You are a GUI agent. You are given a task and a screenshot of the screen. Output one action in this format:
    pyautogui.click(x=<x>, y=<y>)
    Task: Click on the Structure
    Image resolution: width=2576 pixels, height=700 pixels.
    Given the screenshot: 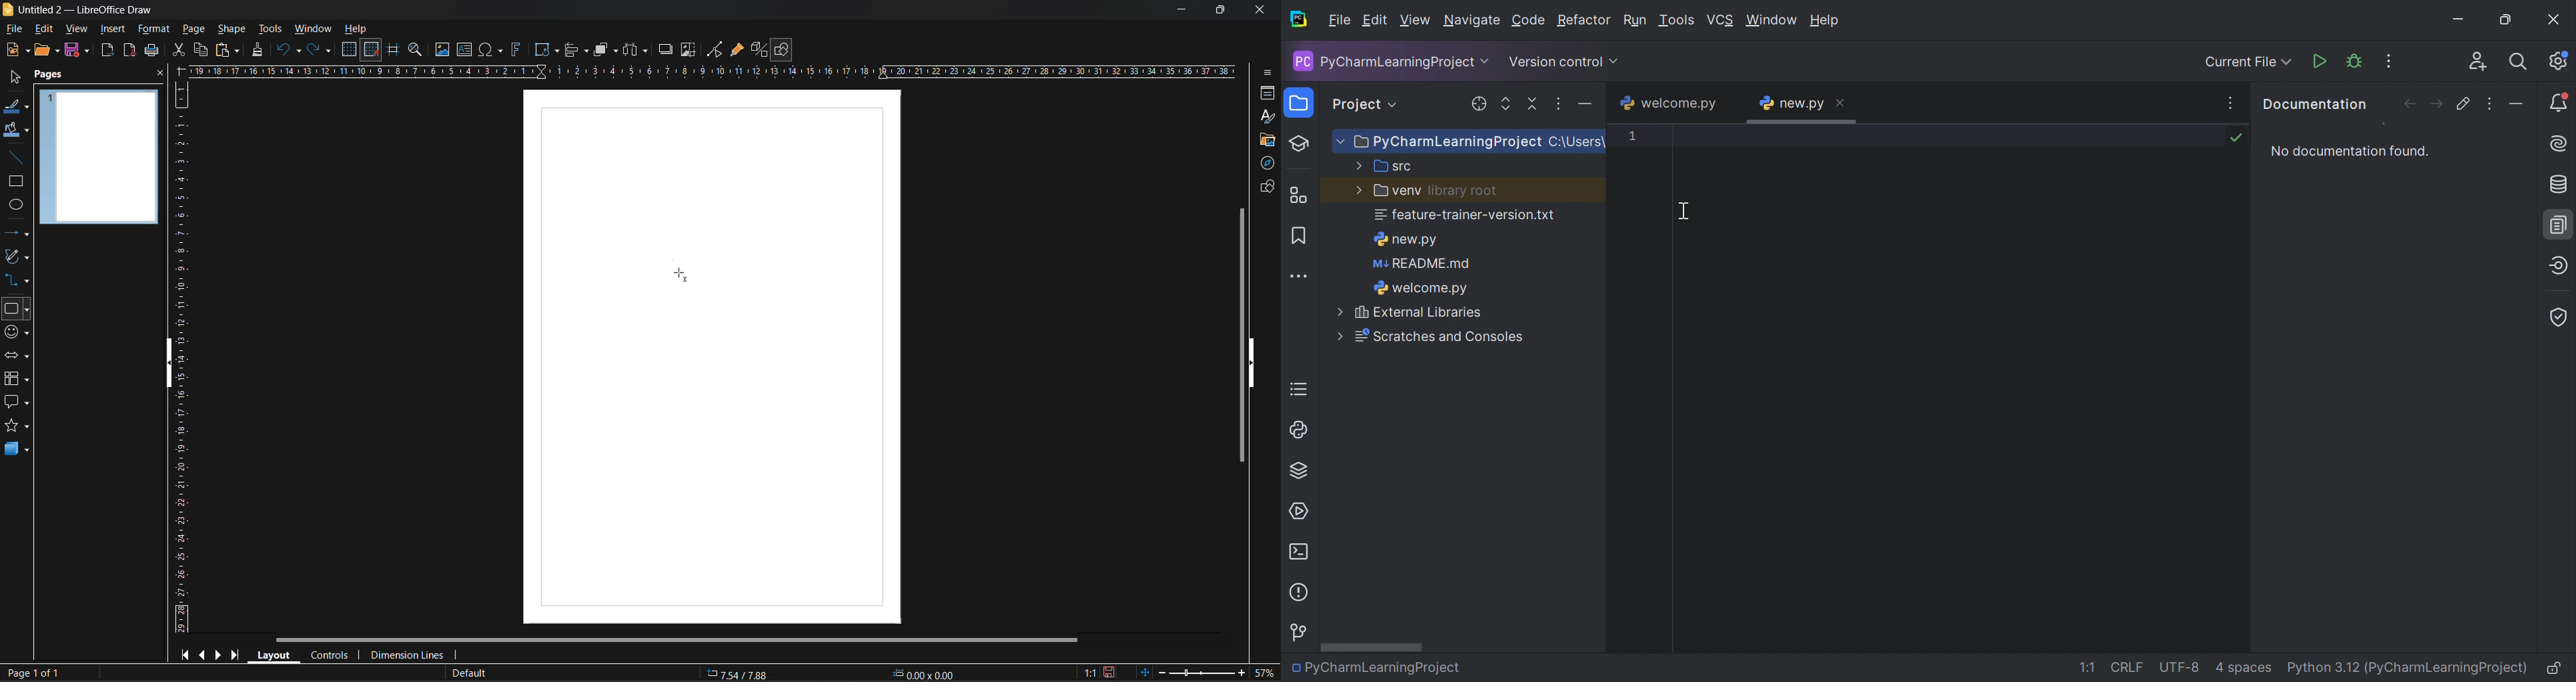 What is the action you would take?
    pyautogui.click(x=1298, y=195)
    